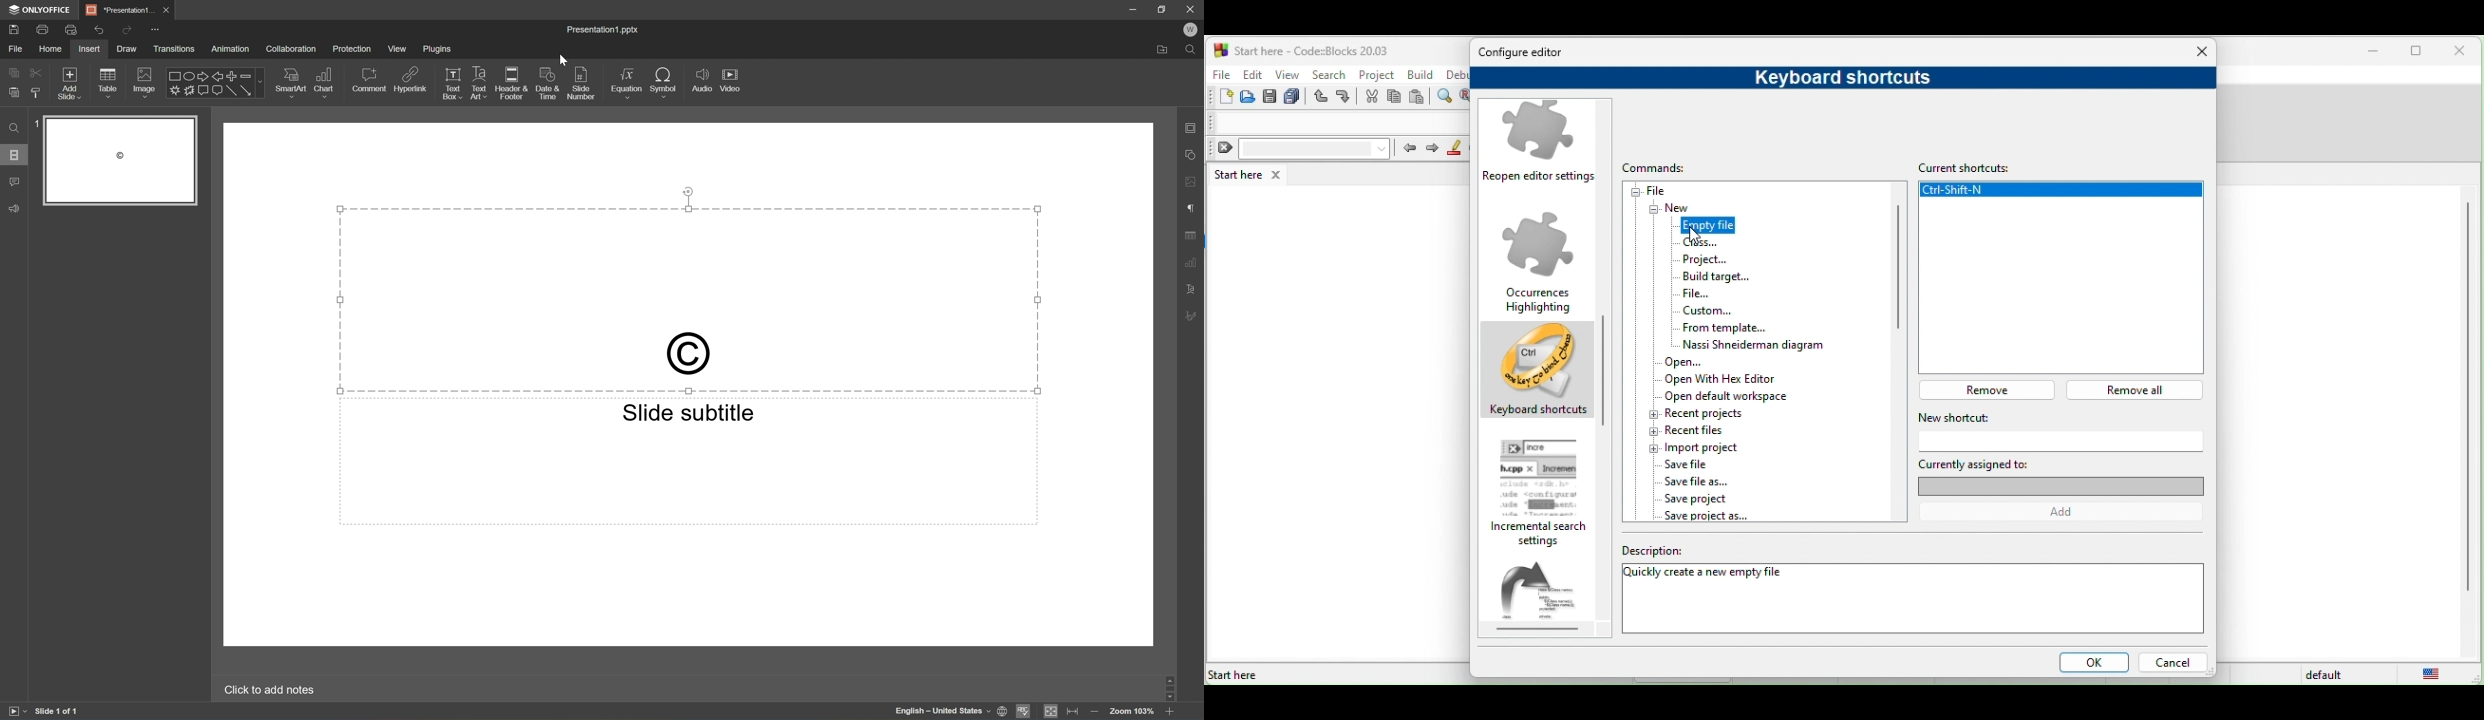  I want to click on Comments, so click(15, 181).